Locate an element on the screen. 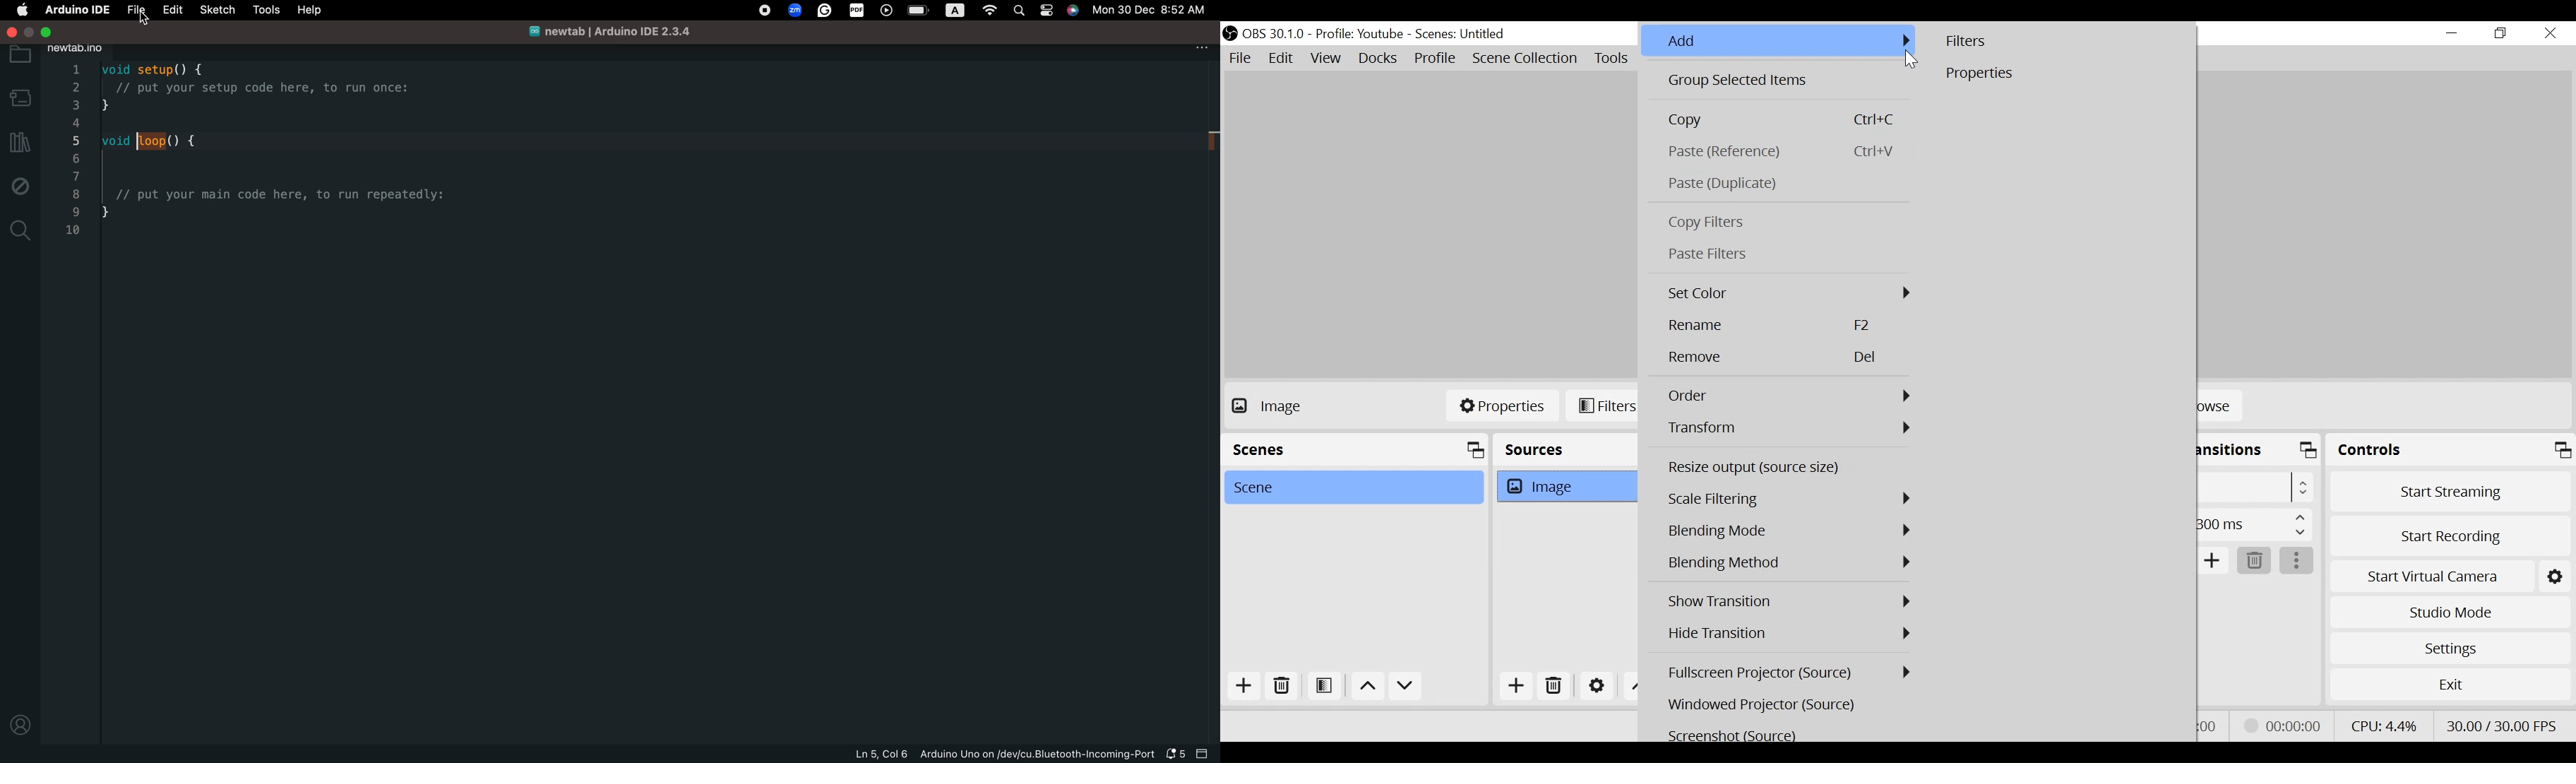  Settings is located at coordinates (2553, 577).